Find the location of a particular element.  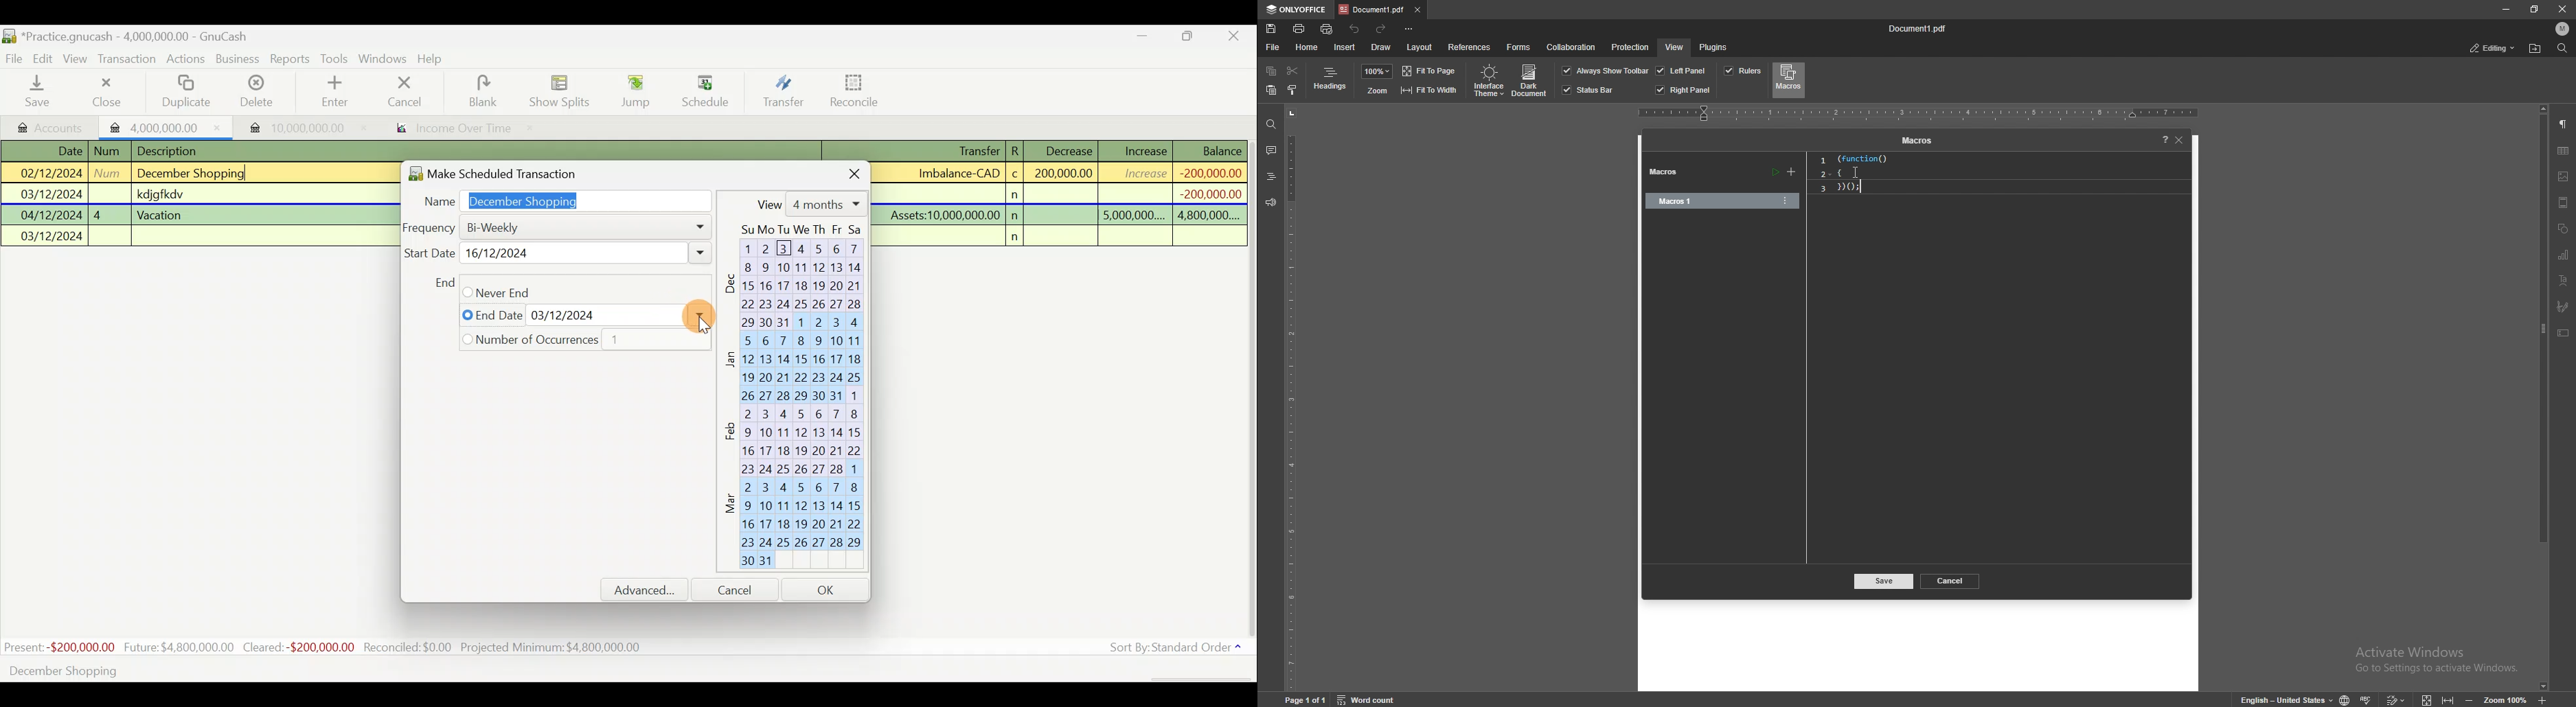

text box is located at coordinates (2564, 332).